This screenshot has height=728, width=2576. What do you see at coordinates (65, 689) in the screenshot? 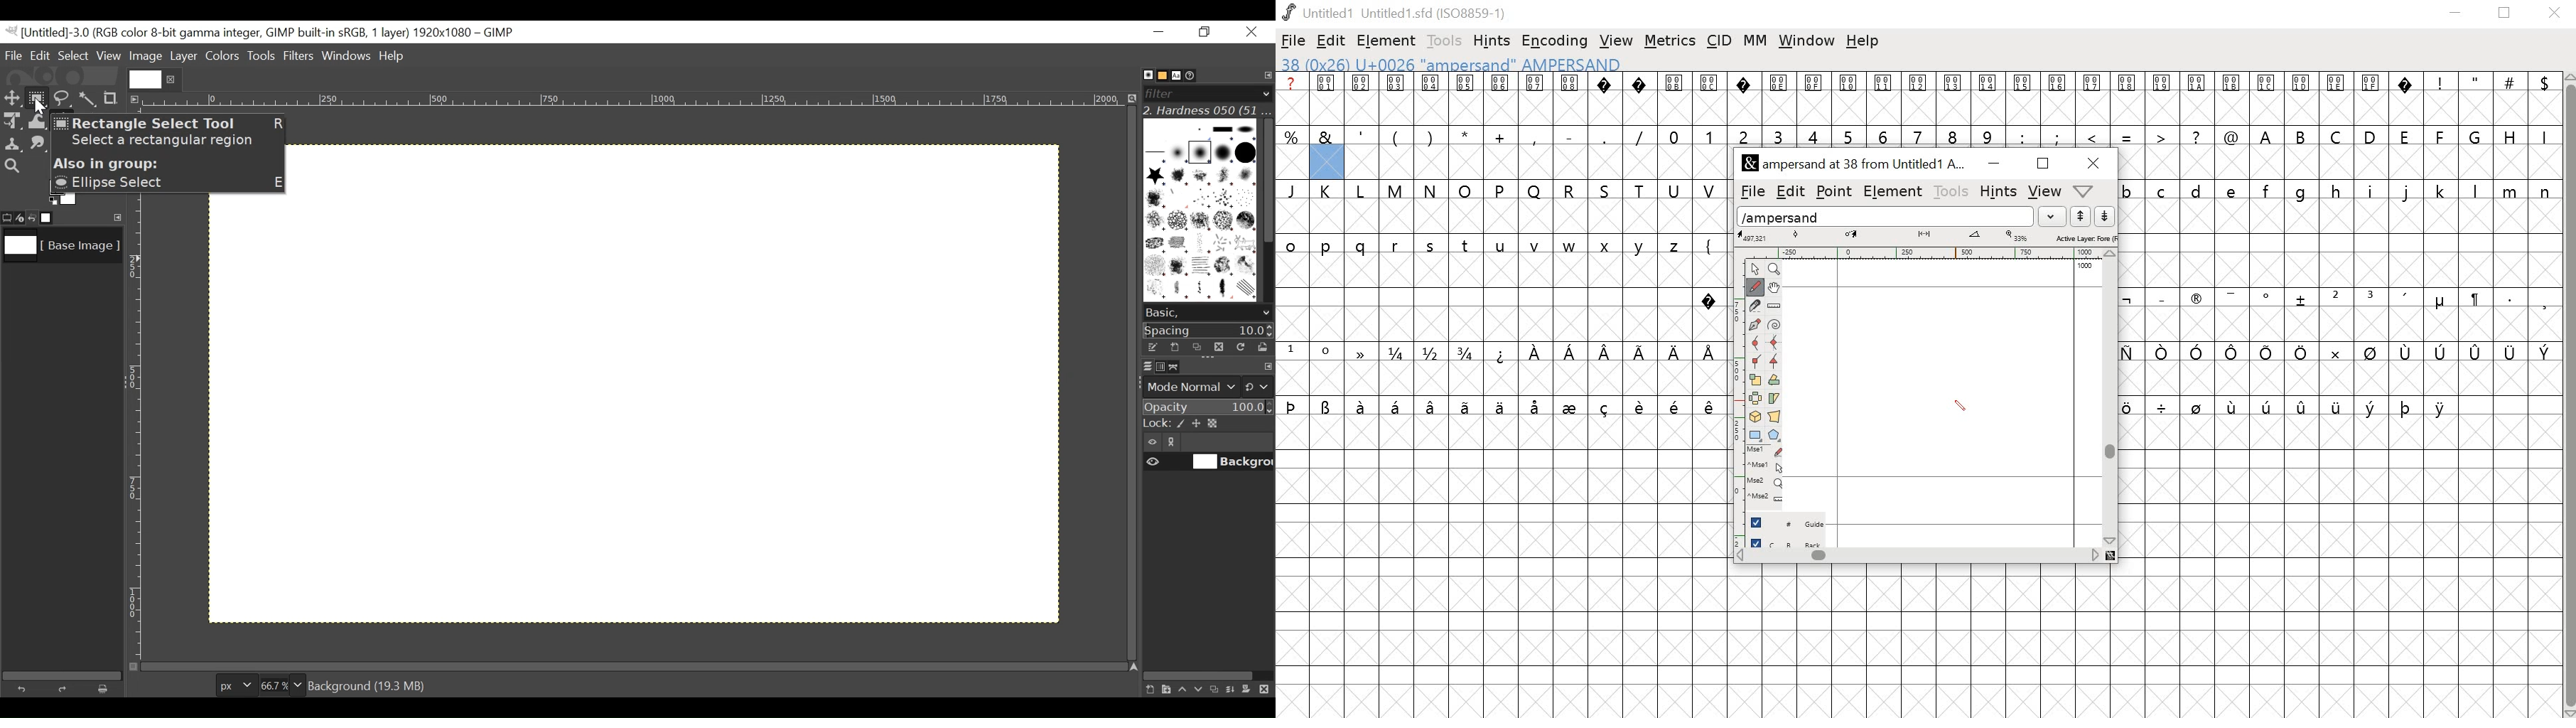
I see `Redo` at bounding box center [65, 689].